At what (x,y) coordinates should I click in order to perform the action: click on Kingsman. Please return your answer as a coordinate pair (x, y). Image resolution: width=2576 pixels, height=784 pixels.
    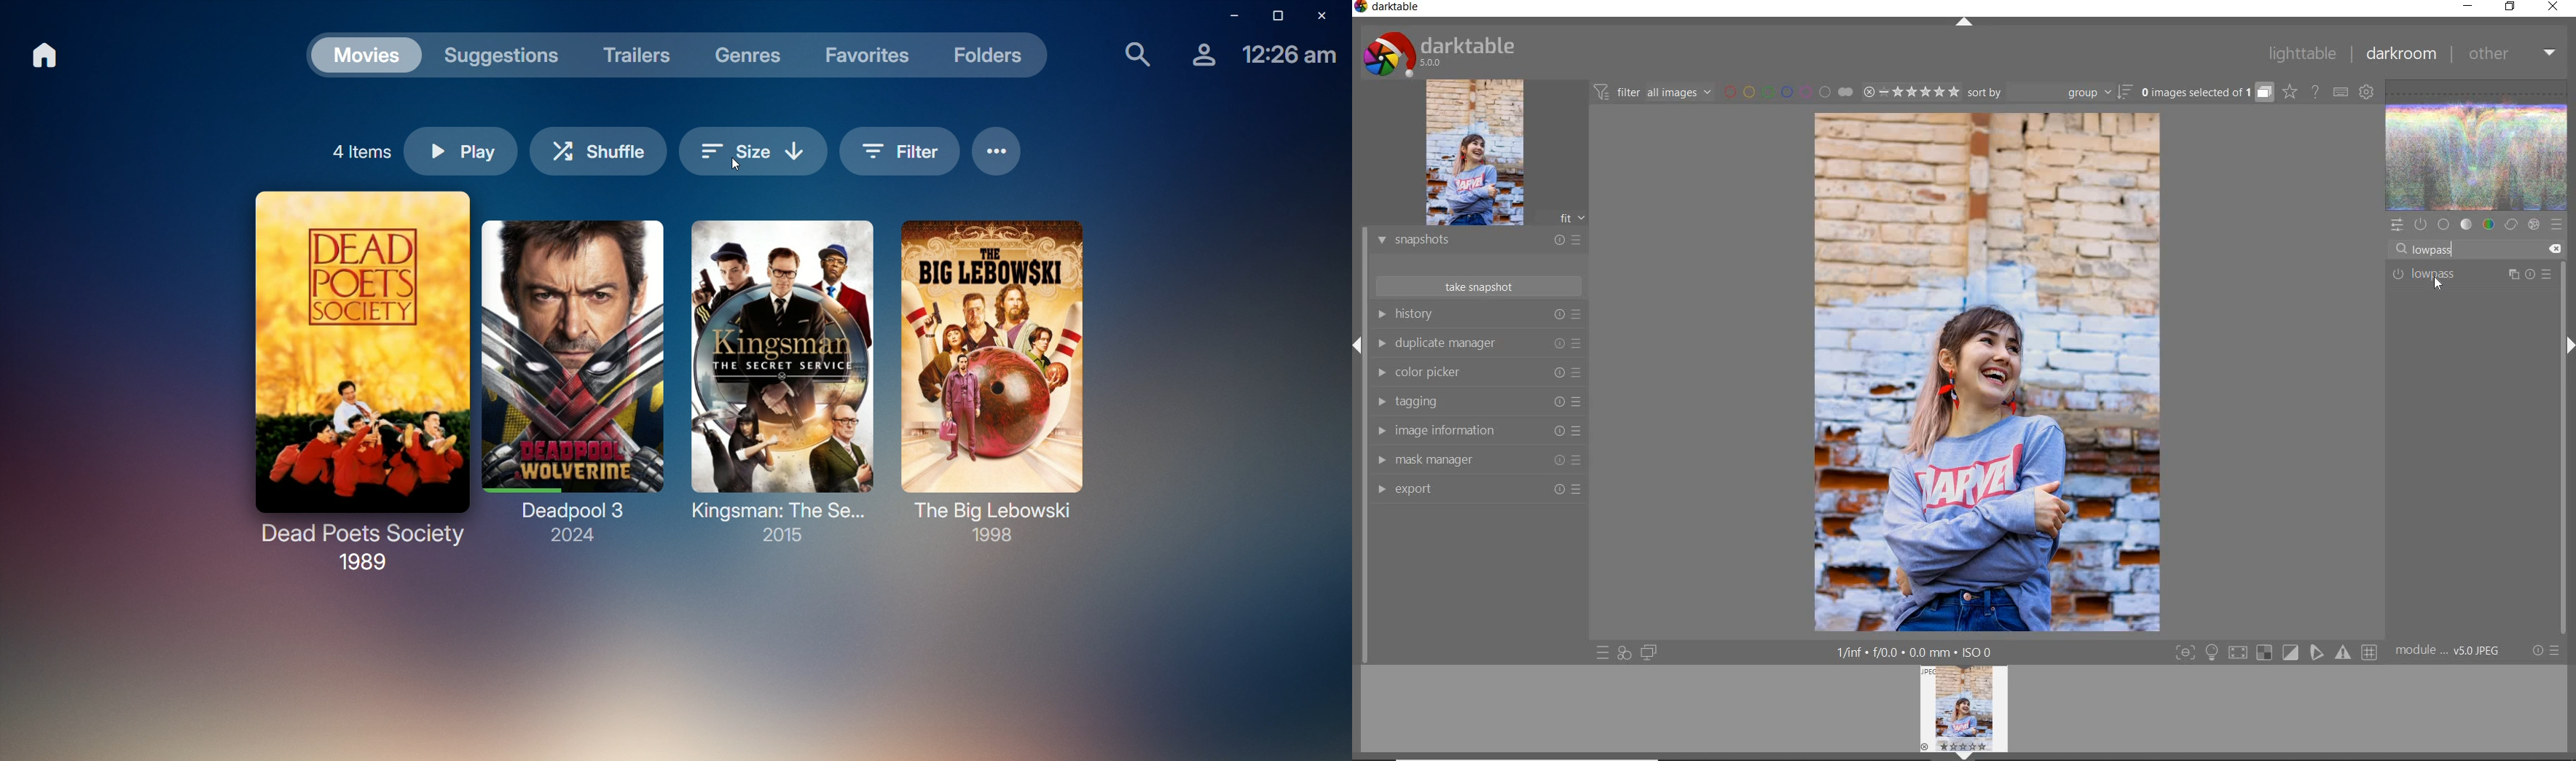
    Looking at the image, I should click on (780, 383).